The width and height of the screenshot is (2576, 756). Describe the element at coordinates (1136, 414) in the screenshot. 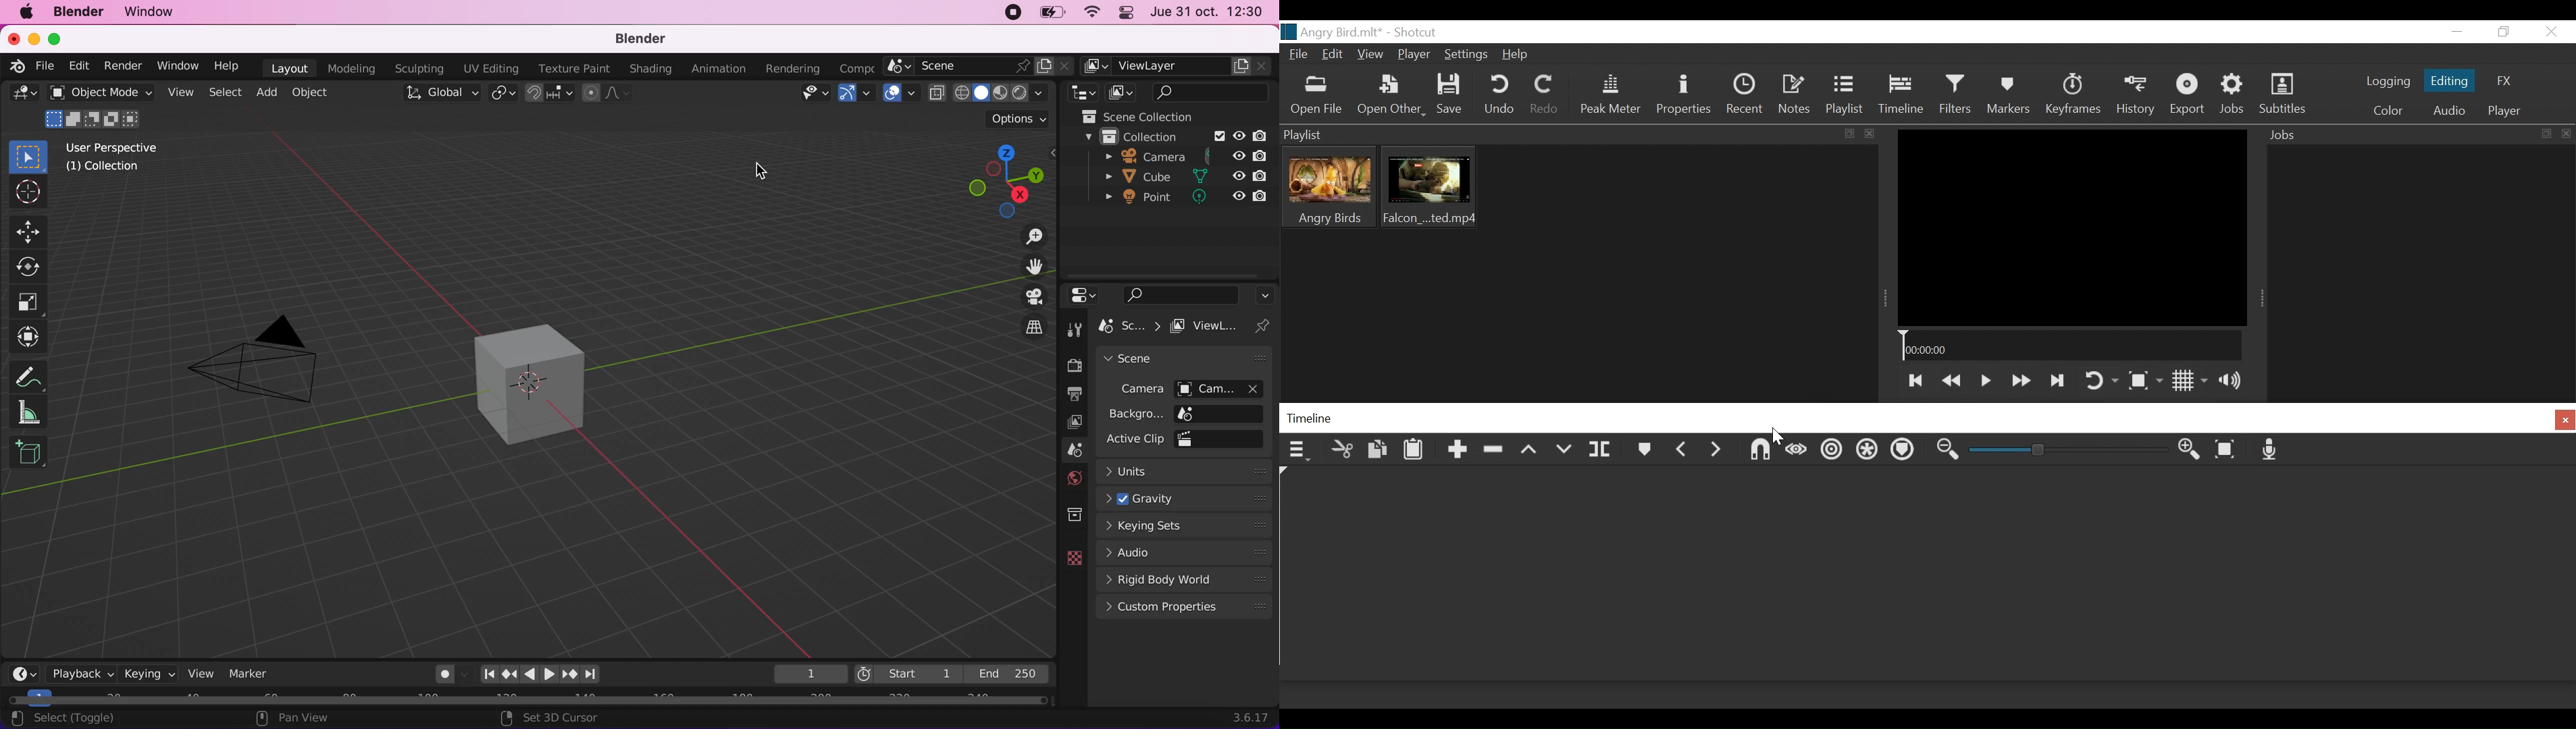

I see `background` at that location.